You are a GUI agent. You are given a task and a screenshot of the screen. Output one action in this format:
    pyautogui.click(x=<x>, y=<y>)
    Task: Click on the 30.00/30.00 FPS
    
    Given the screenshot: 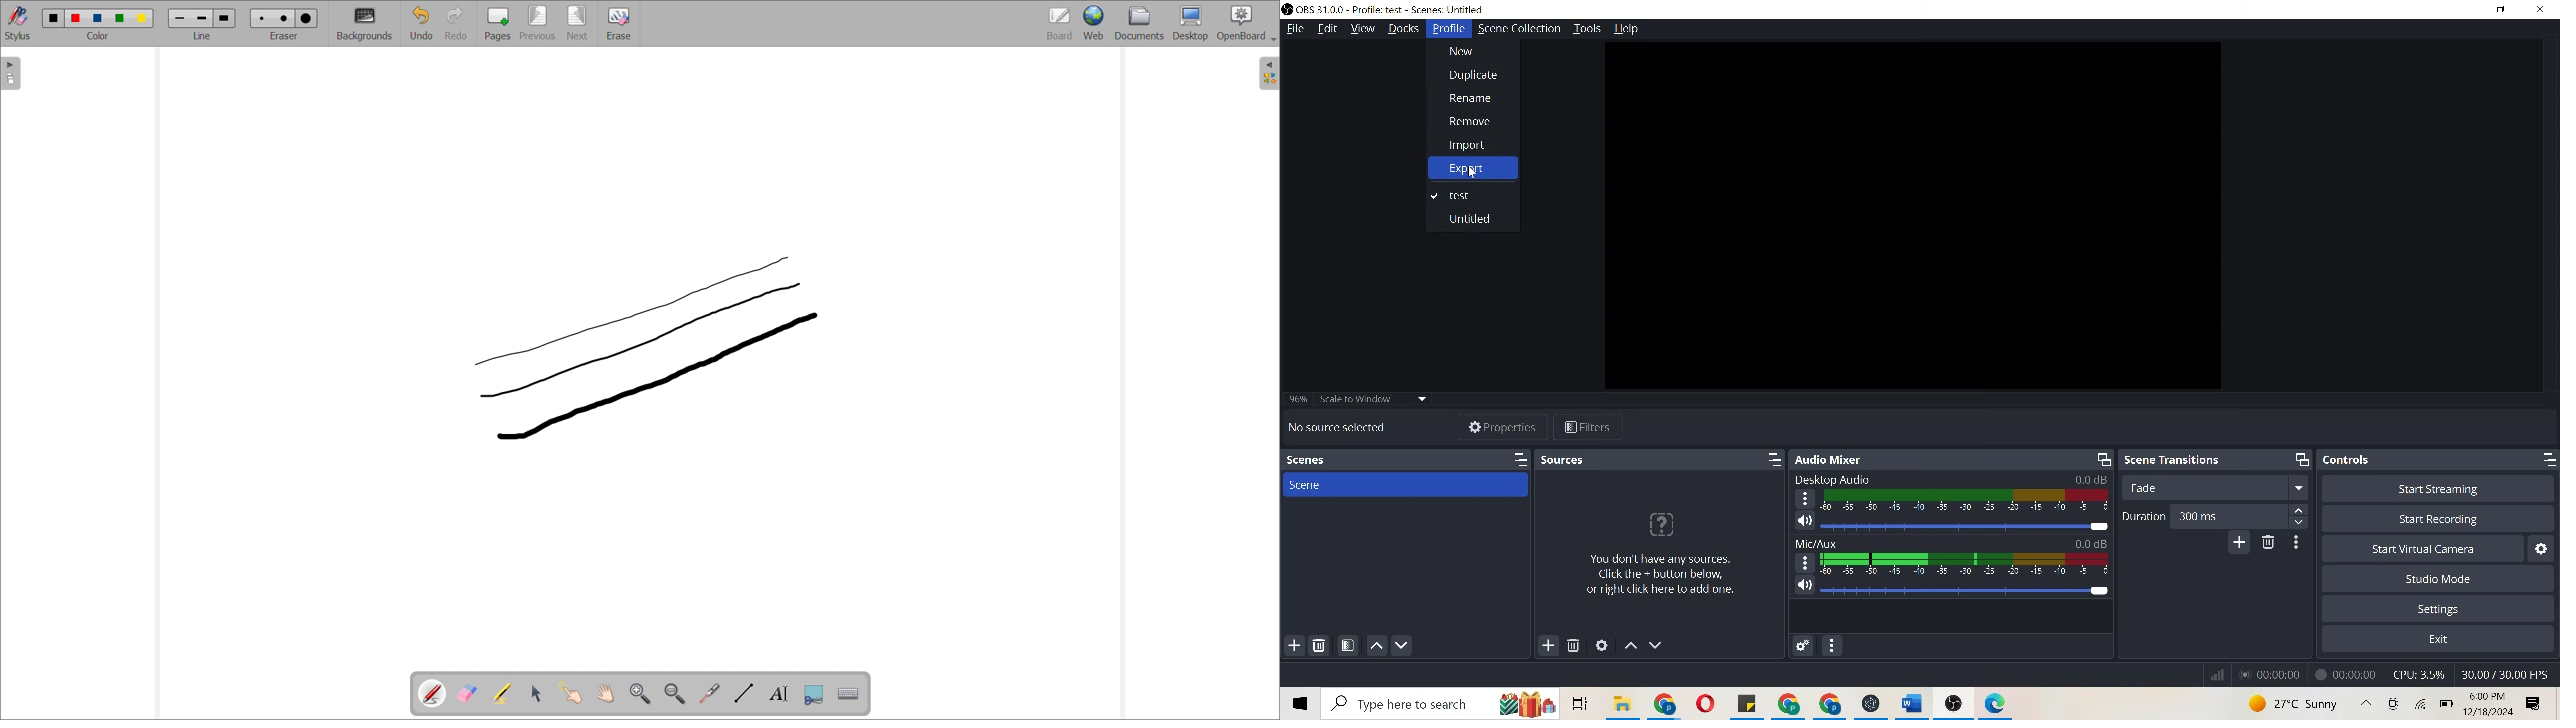 What is the action you would take?
    pyautogui.click(x=2504, y=673)
    